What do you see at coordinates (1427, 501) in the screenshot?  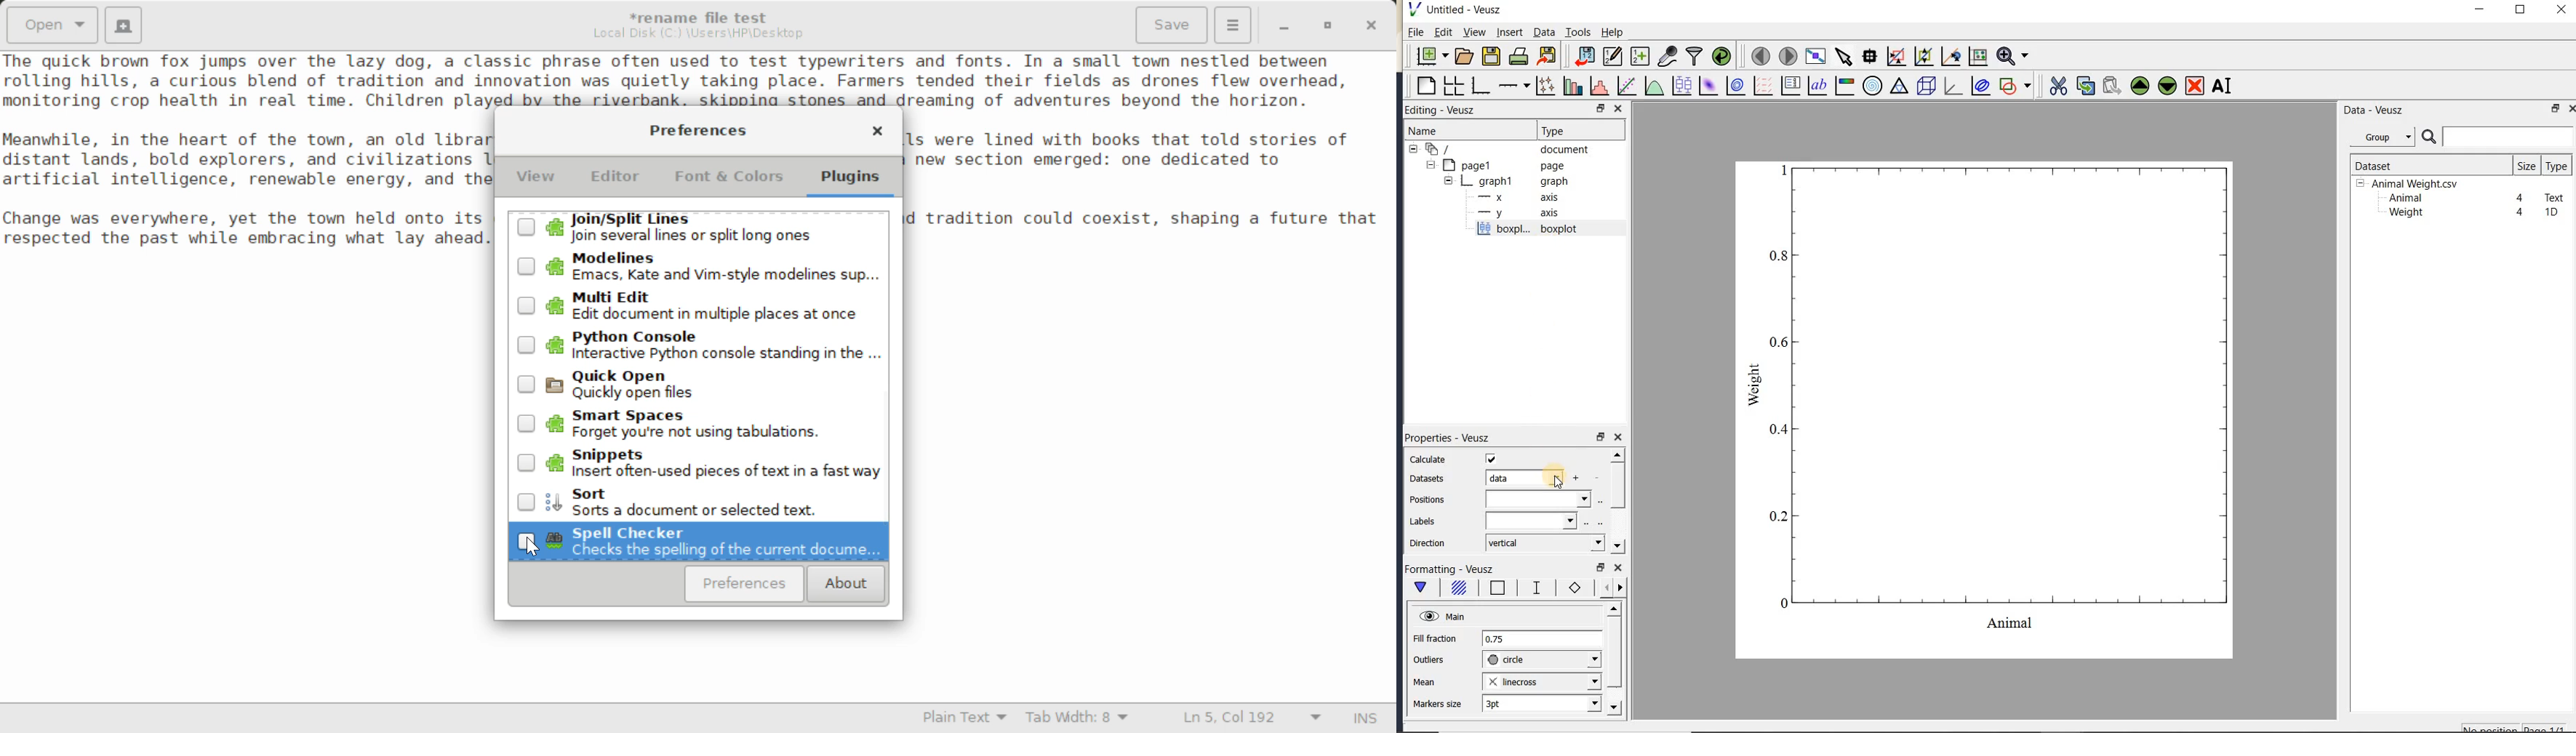 I see `positions` at bounding box center [1427, 501].